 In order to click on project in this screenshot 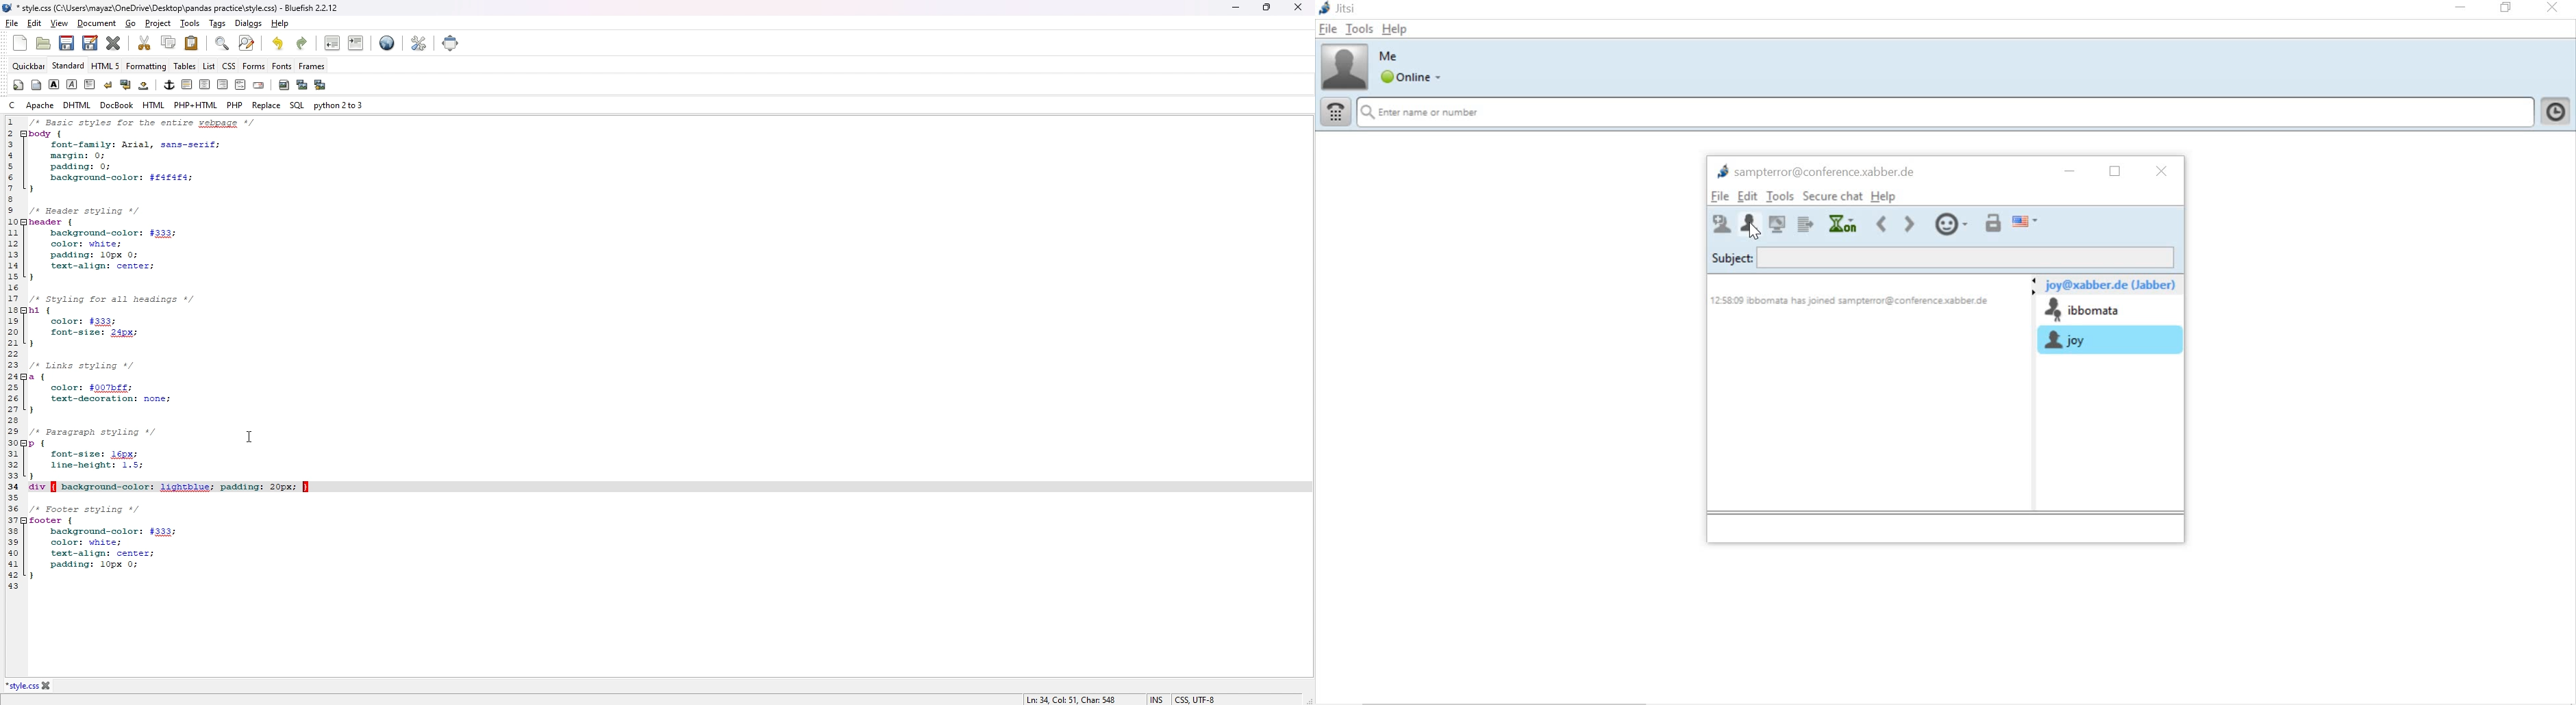, I will do `click(158, 23)`.